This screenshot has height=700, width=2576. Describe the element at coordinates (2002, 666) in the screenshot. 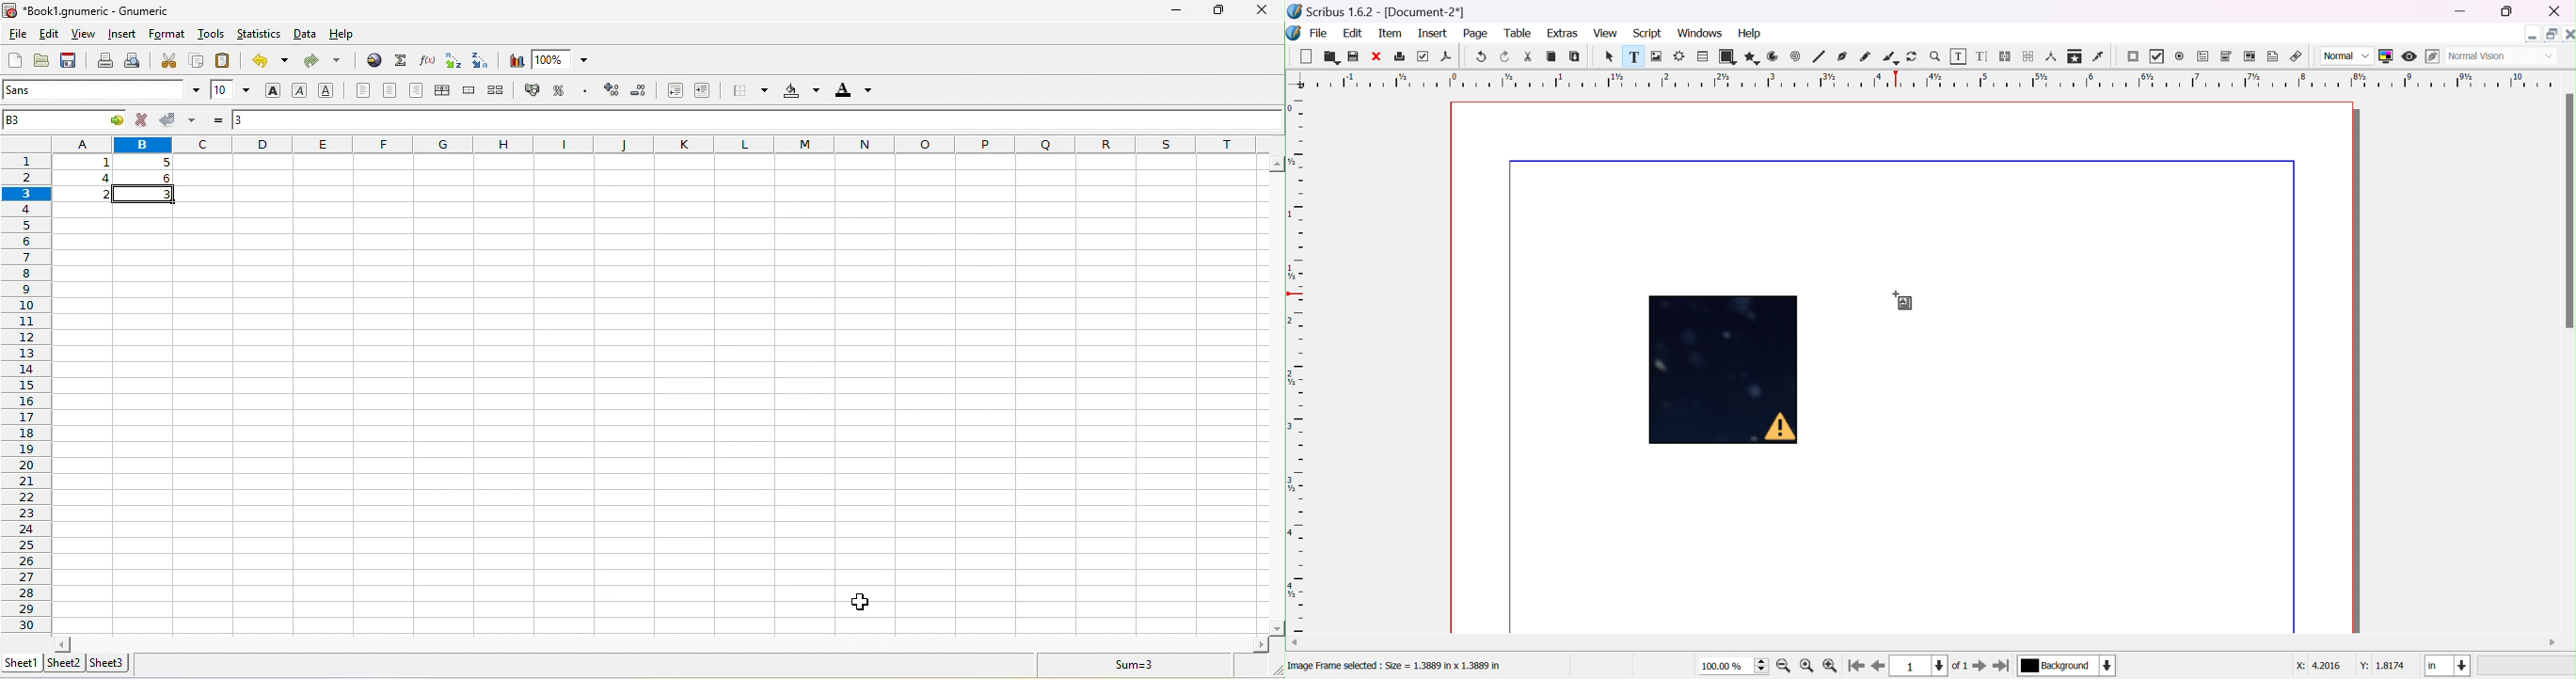

I see `go to last page` at that location.